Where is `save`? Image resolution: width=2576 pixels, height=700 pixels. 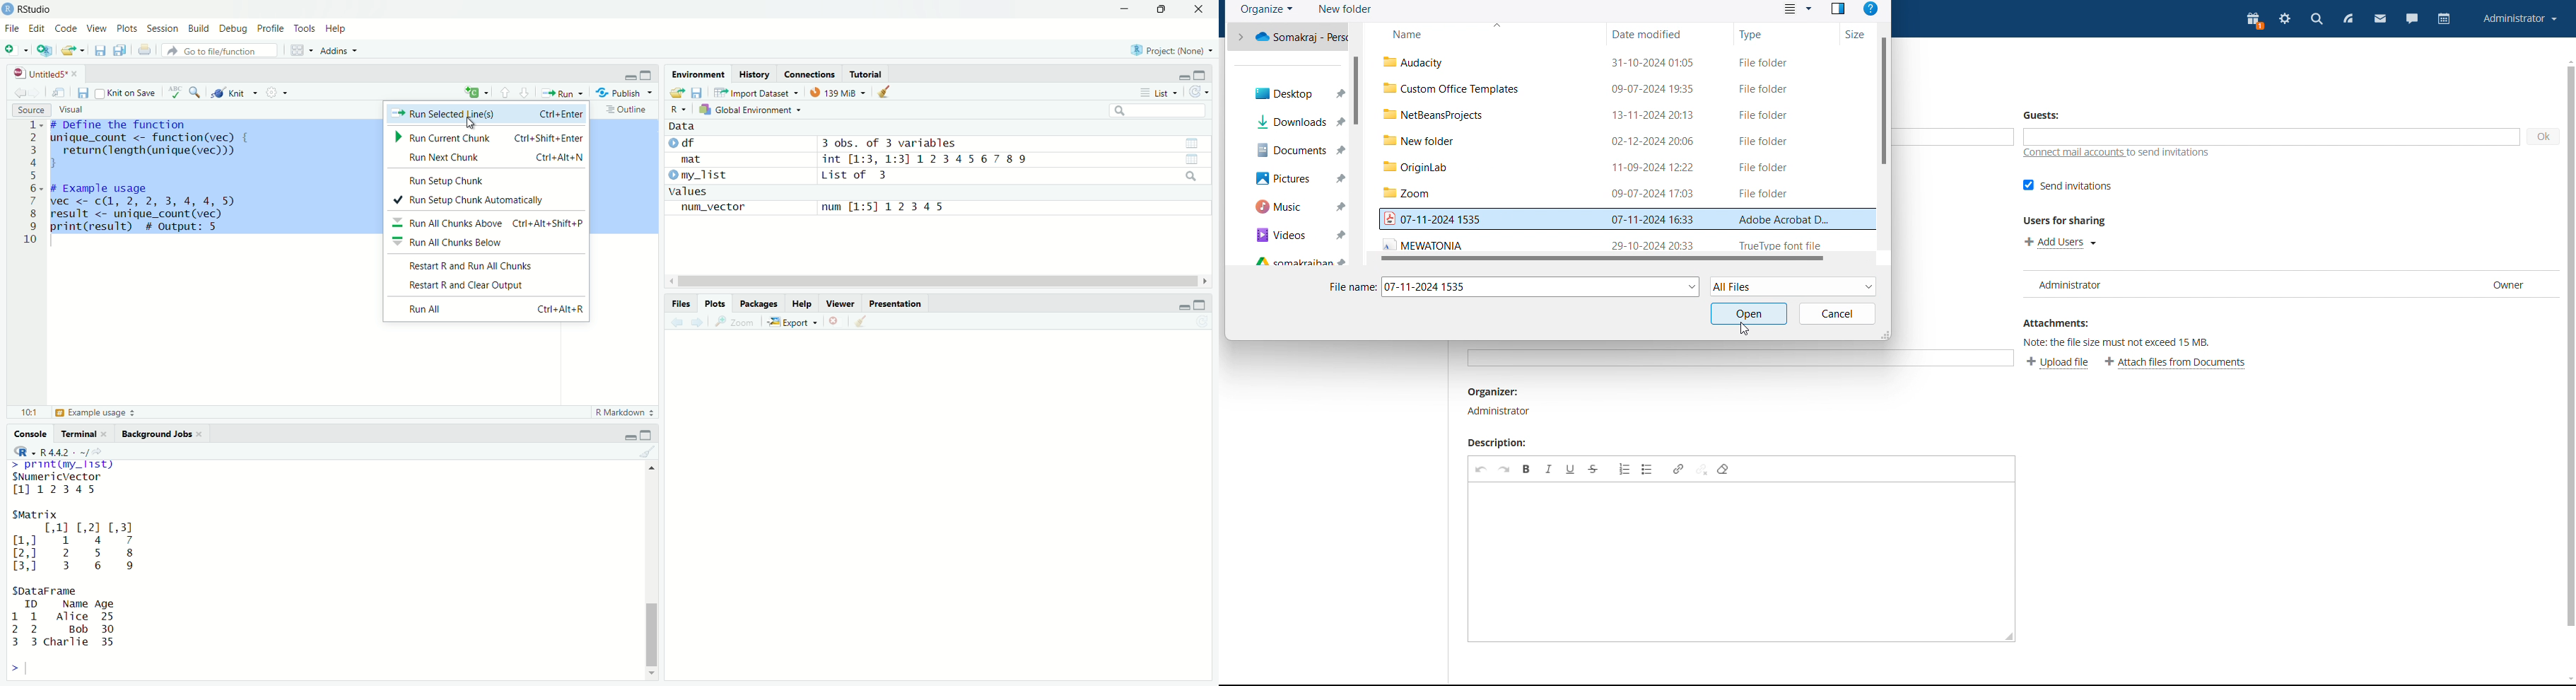
save is located at coordinates (83, 93).